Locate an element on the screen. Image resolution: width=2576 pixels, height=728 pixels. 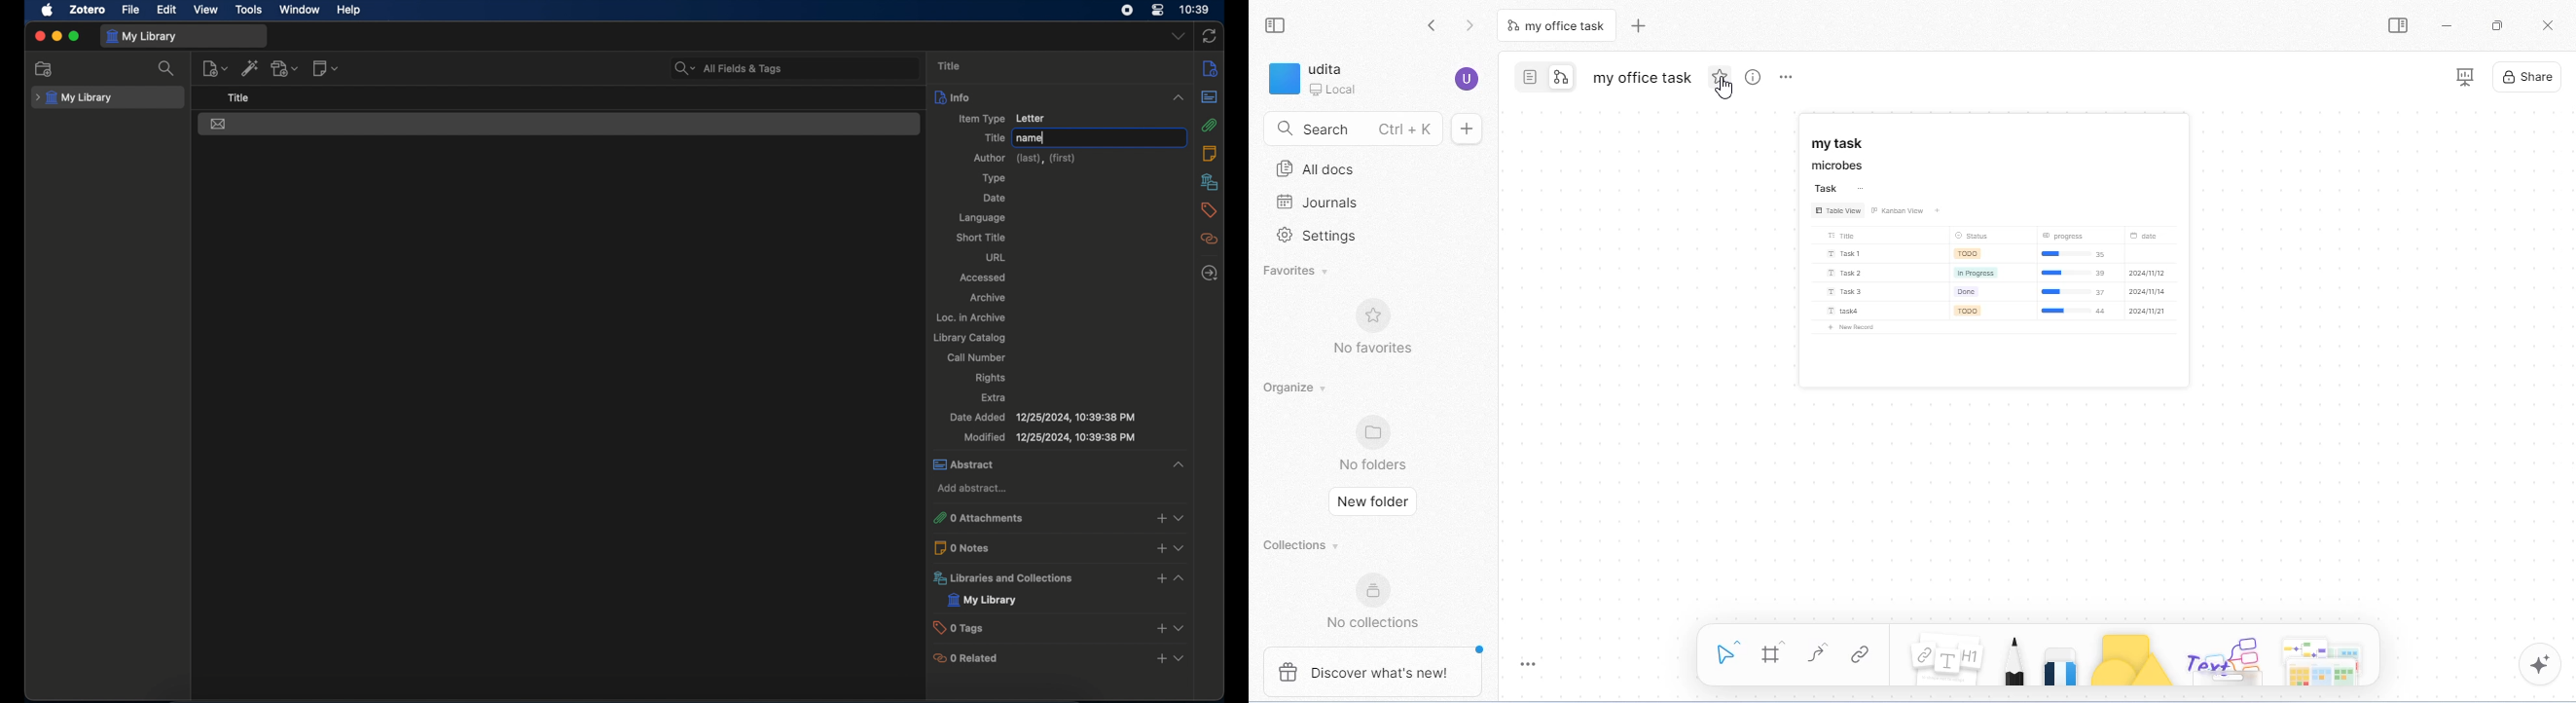
abstract is located at coordinates (964, 465).